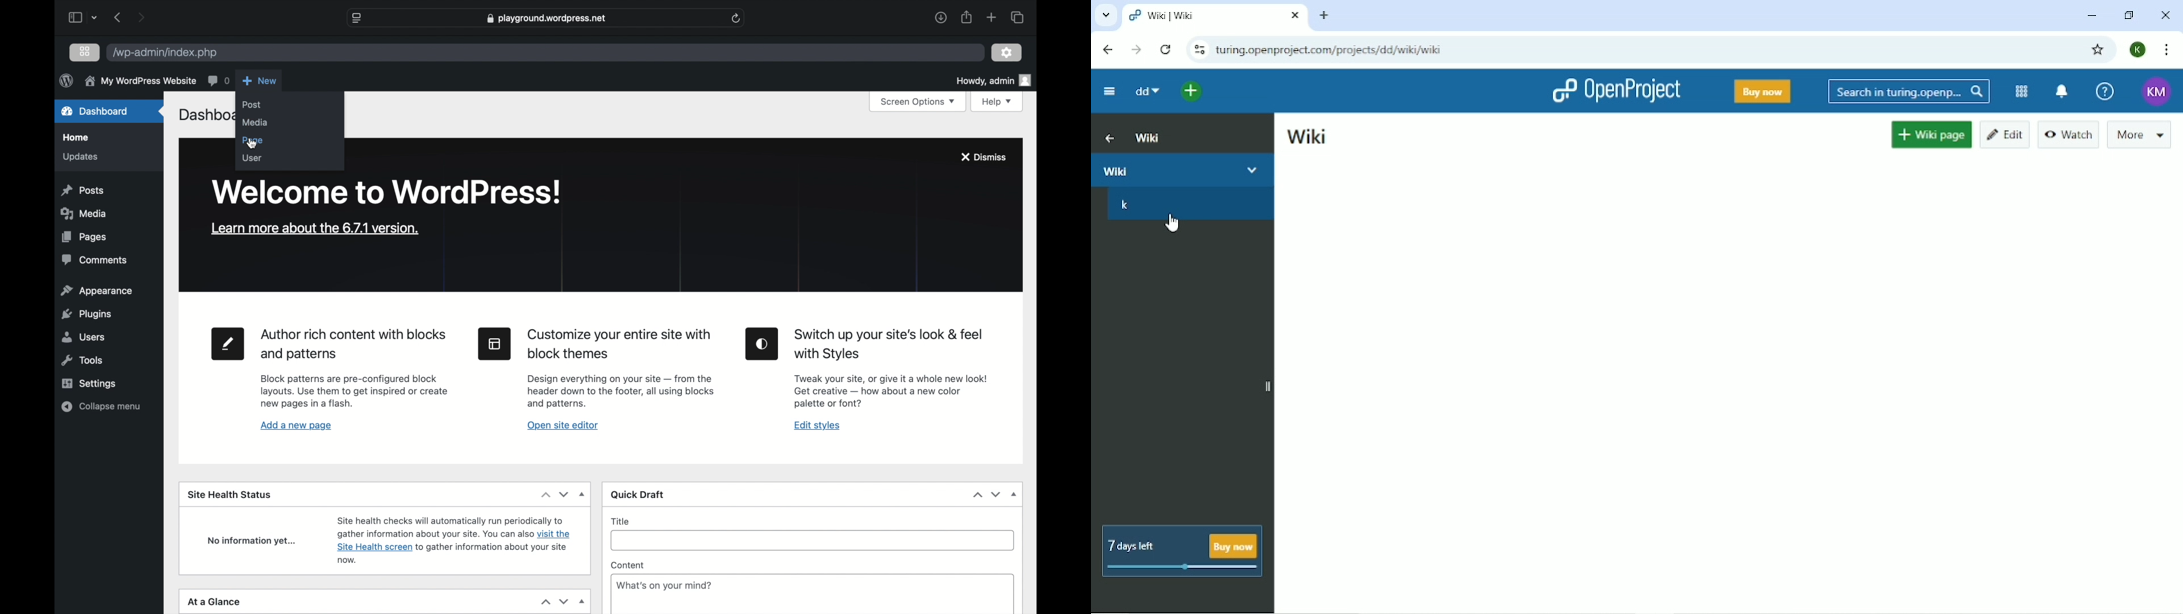 The height and width of the screenshot is (616, 2184). Describe the element at coordinates (253, 542) in the screenshot. I see `no information yet` at that location.